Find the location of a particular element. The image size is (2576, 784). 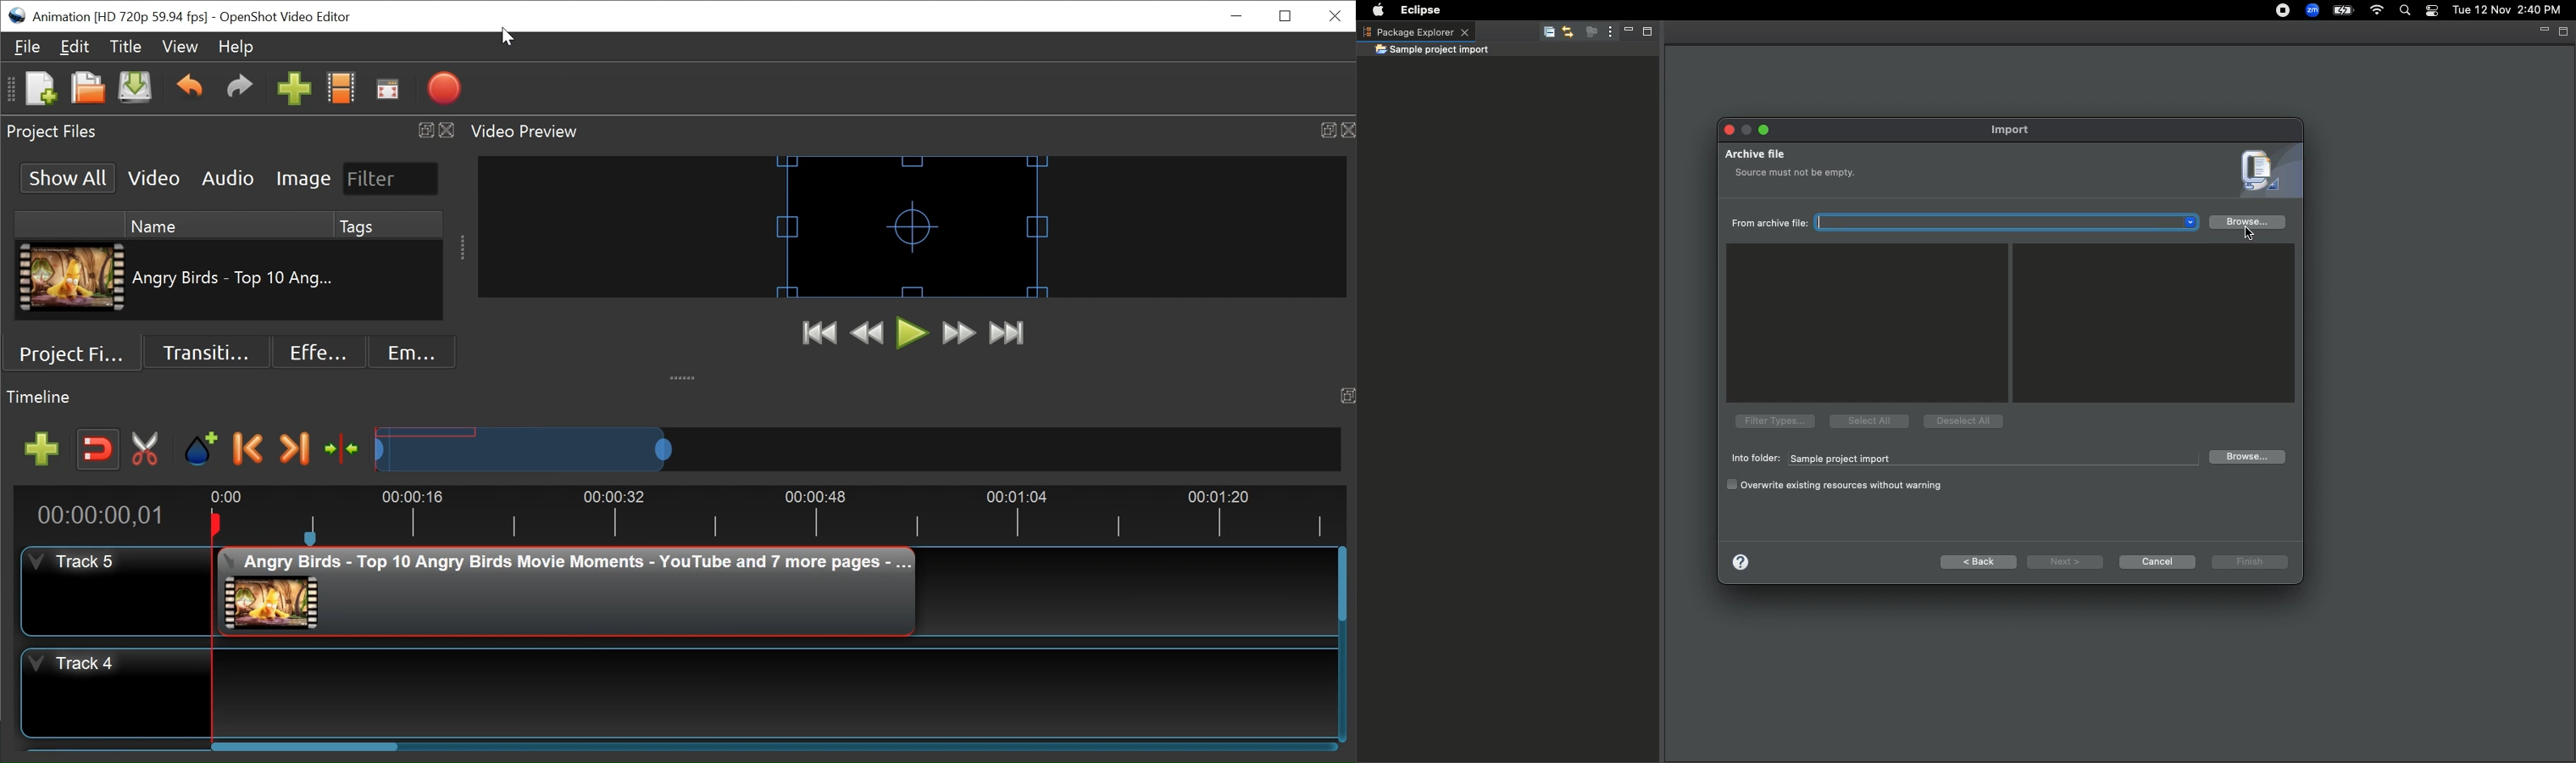

Restore is located at coordinates (1284, 16).